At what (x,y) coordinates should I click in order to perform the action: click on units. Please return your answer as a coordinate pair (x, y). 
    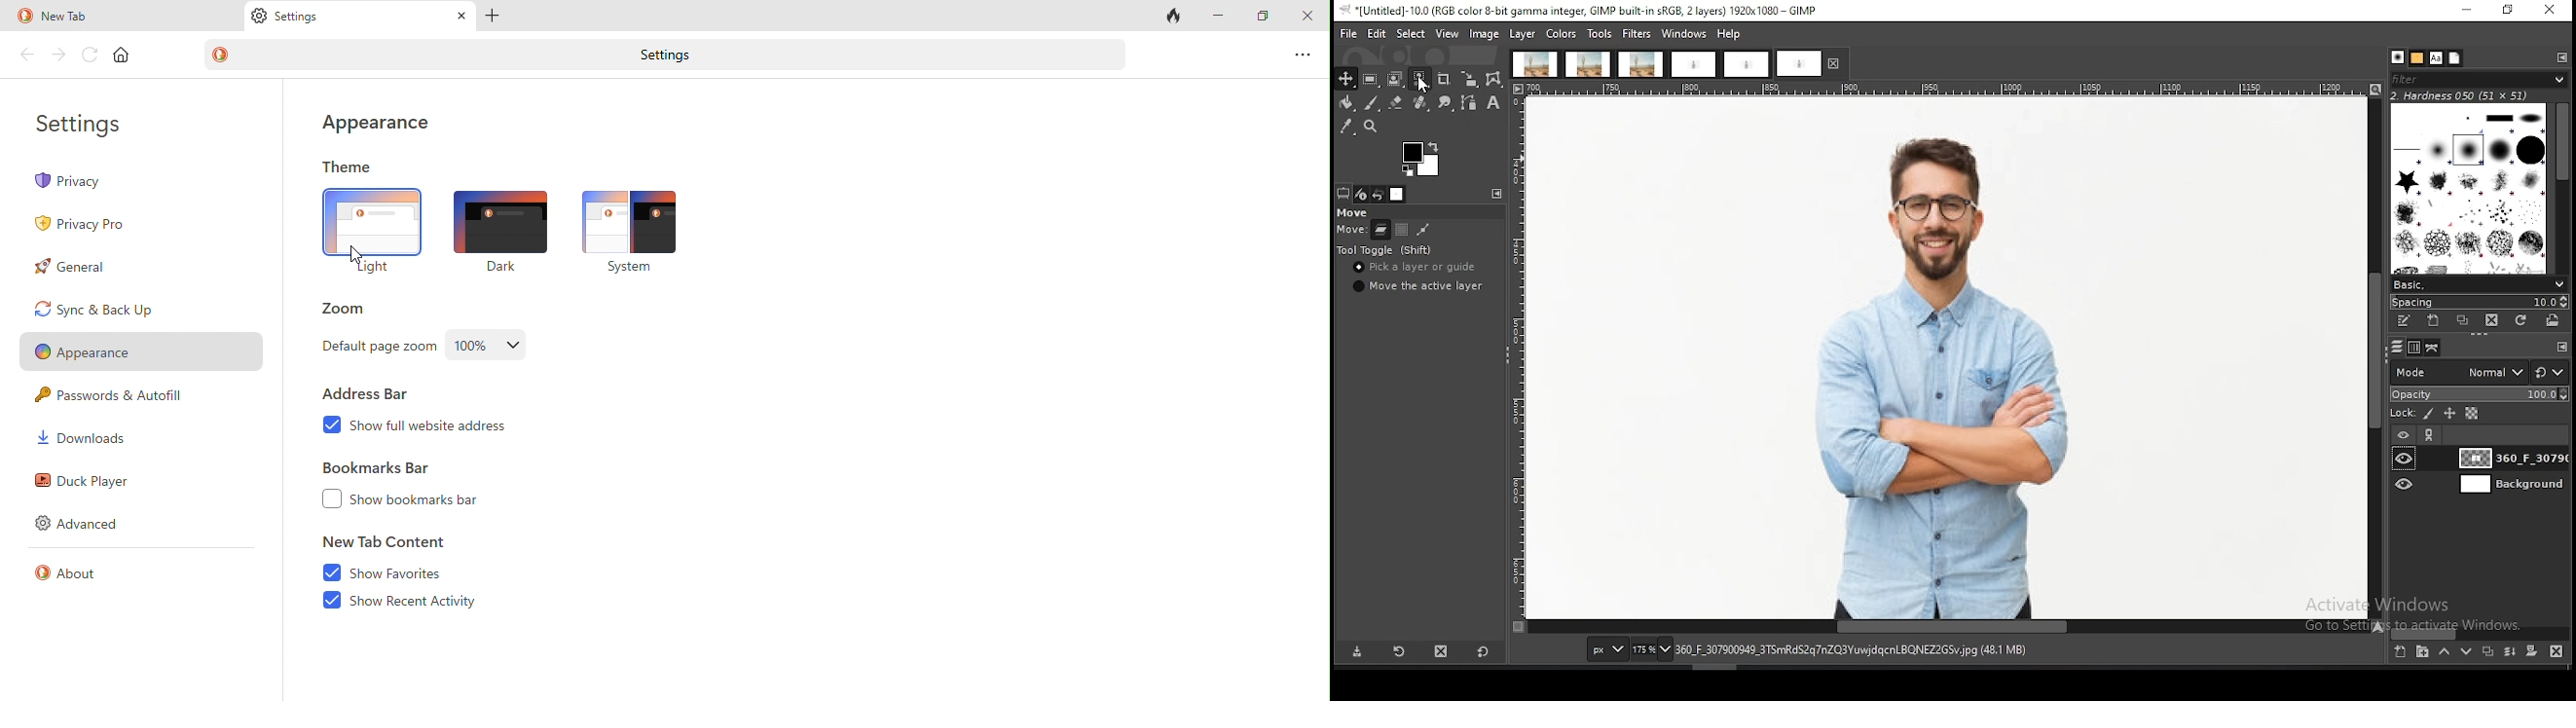
    Looking at the image, I should click on (1606, 649).